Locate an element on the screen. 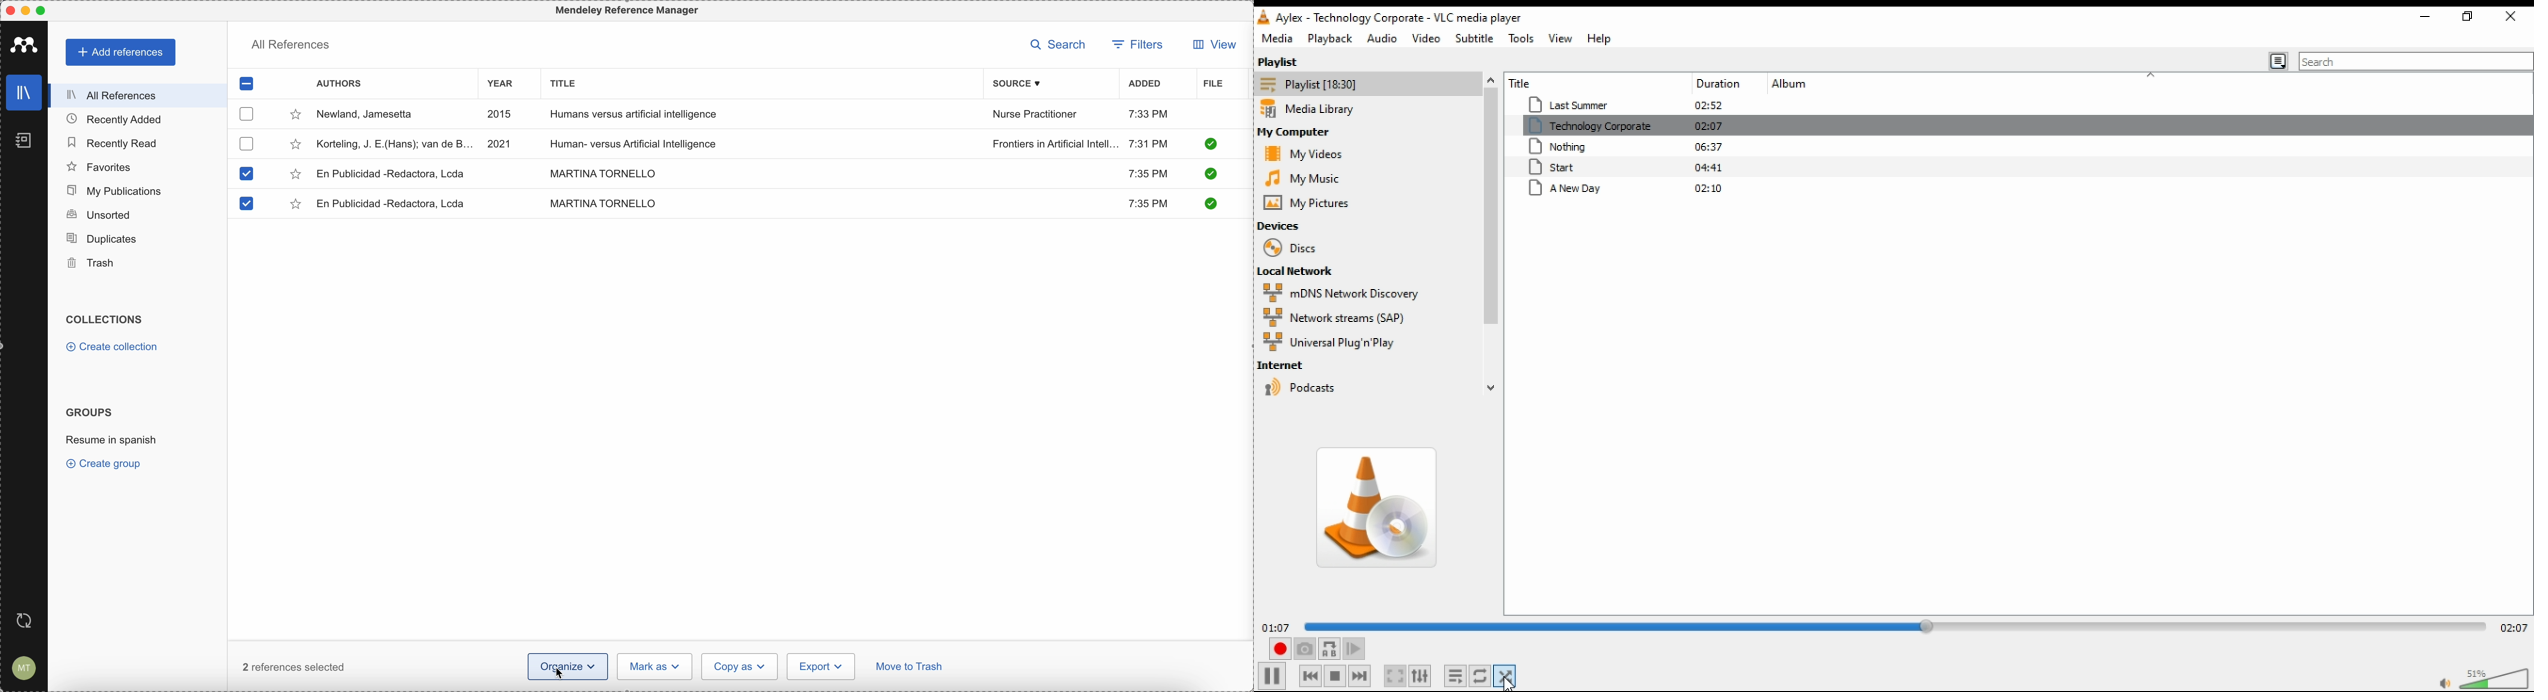 The height and width of the screenshot is (700, 2548). all references is located at coordinates (290, 47).